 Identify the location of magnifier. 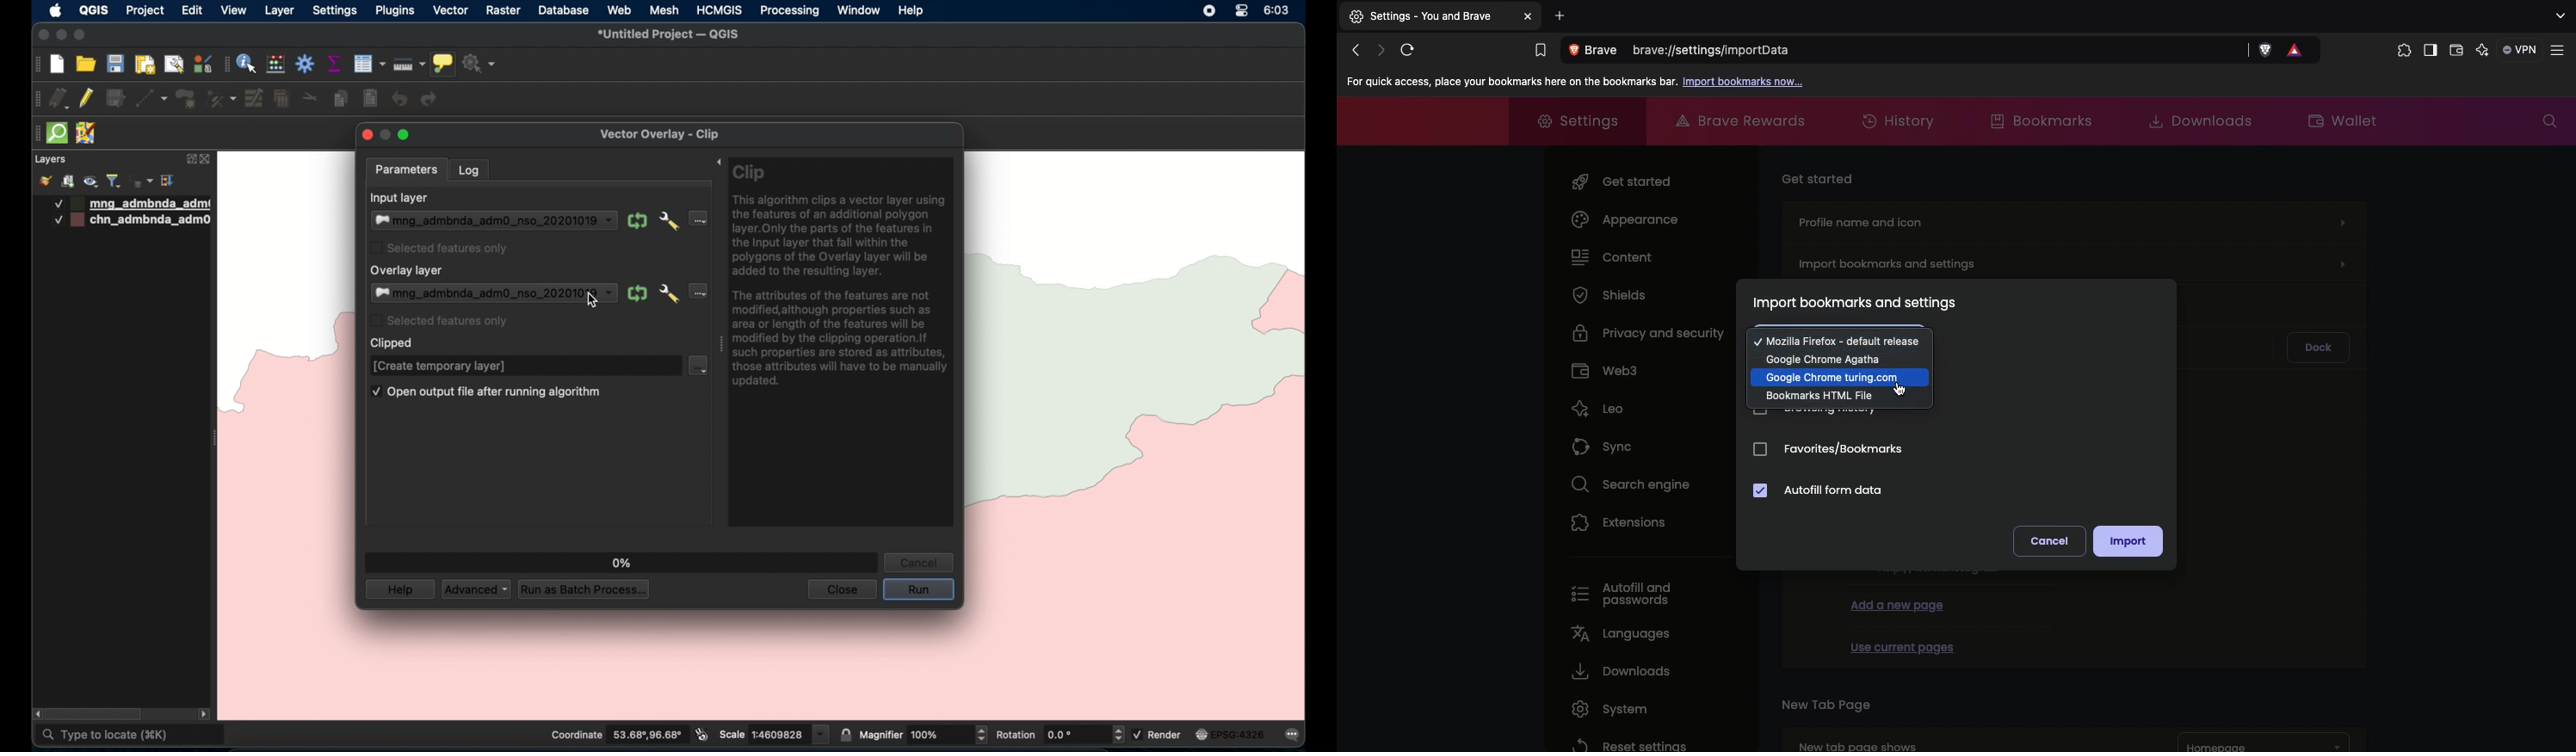
(924, 734).